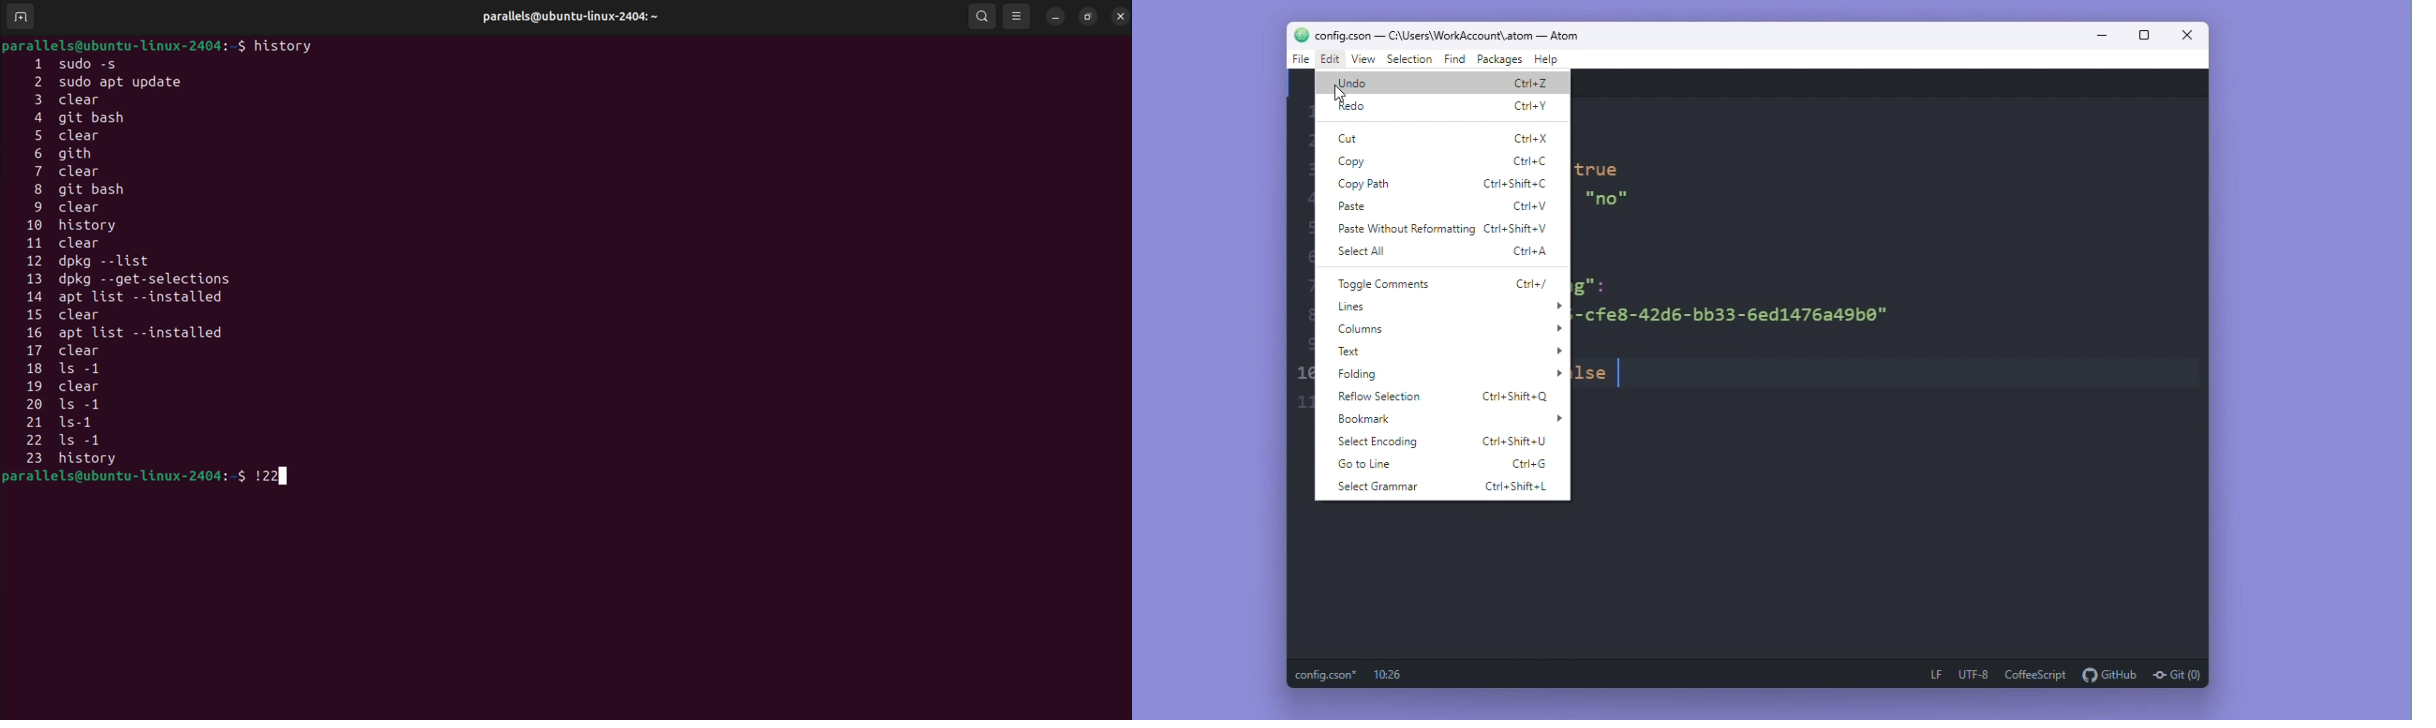 The image size is (2436, 728). What do you see at coordinates (103, 191) in the screenshot?
I see `8 git bash` at bounding box center [103, 191].